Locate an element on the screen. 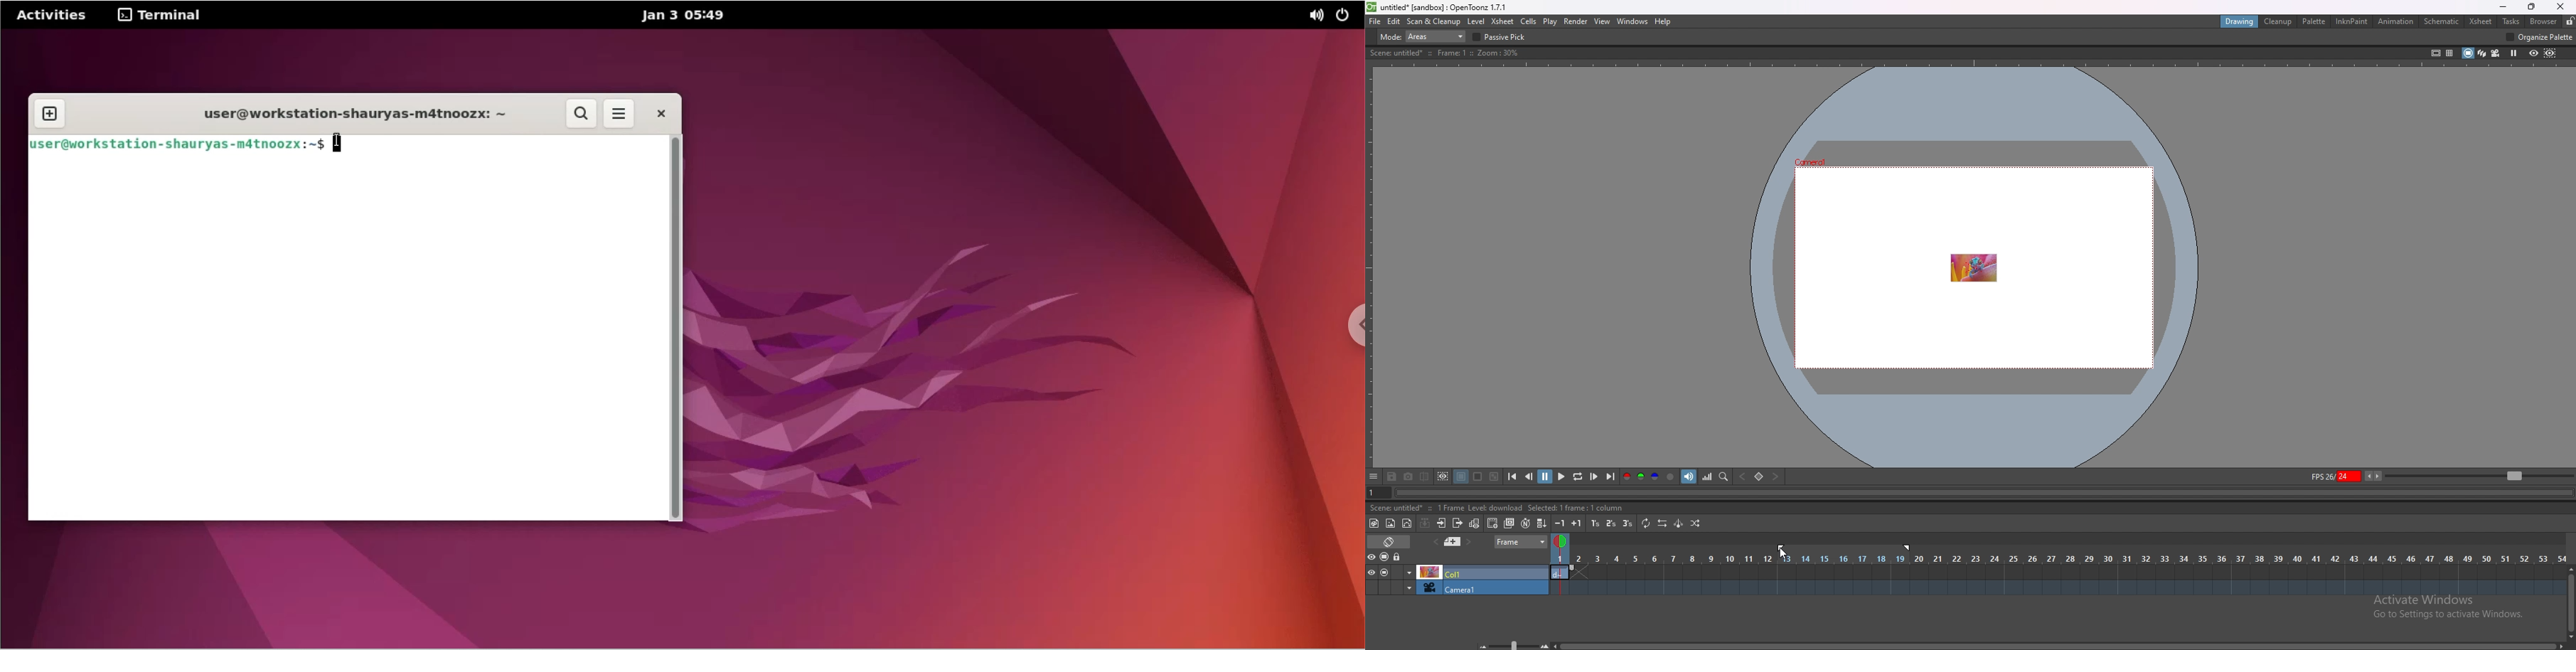  terminal is located at coordinates (164, 14).